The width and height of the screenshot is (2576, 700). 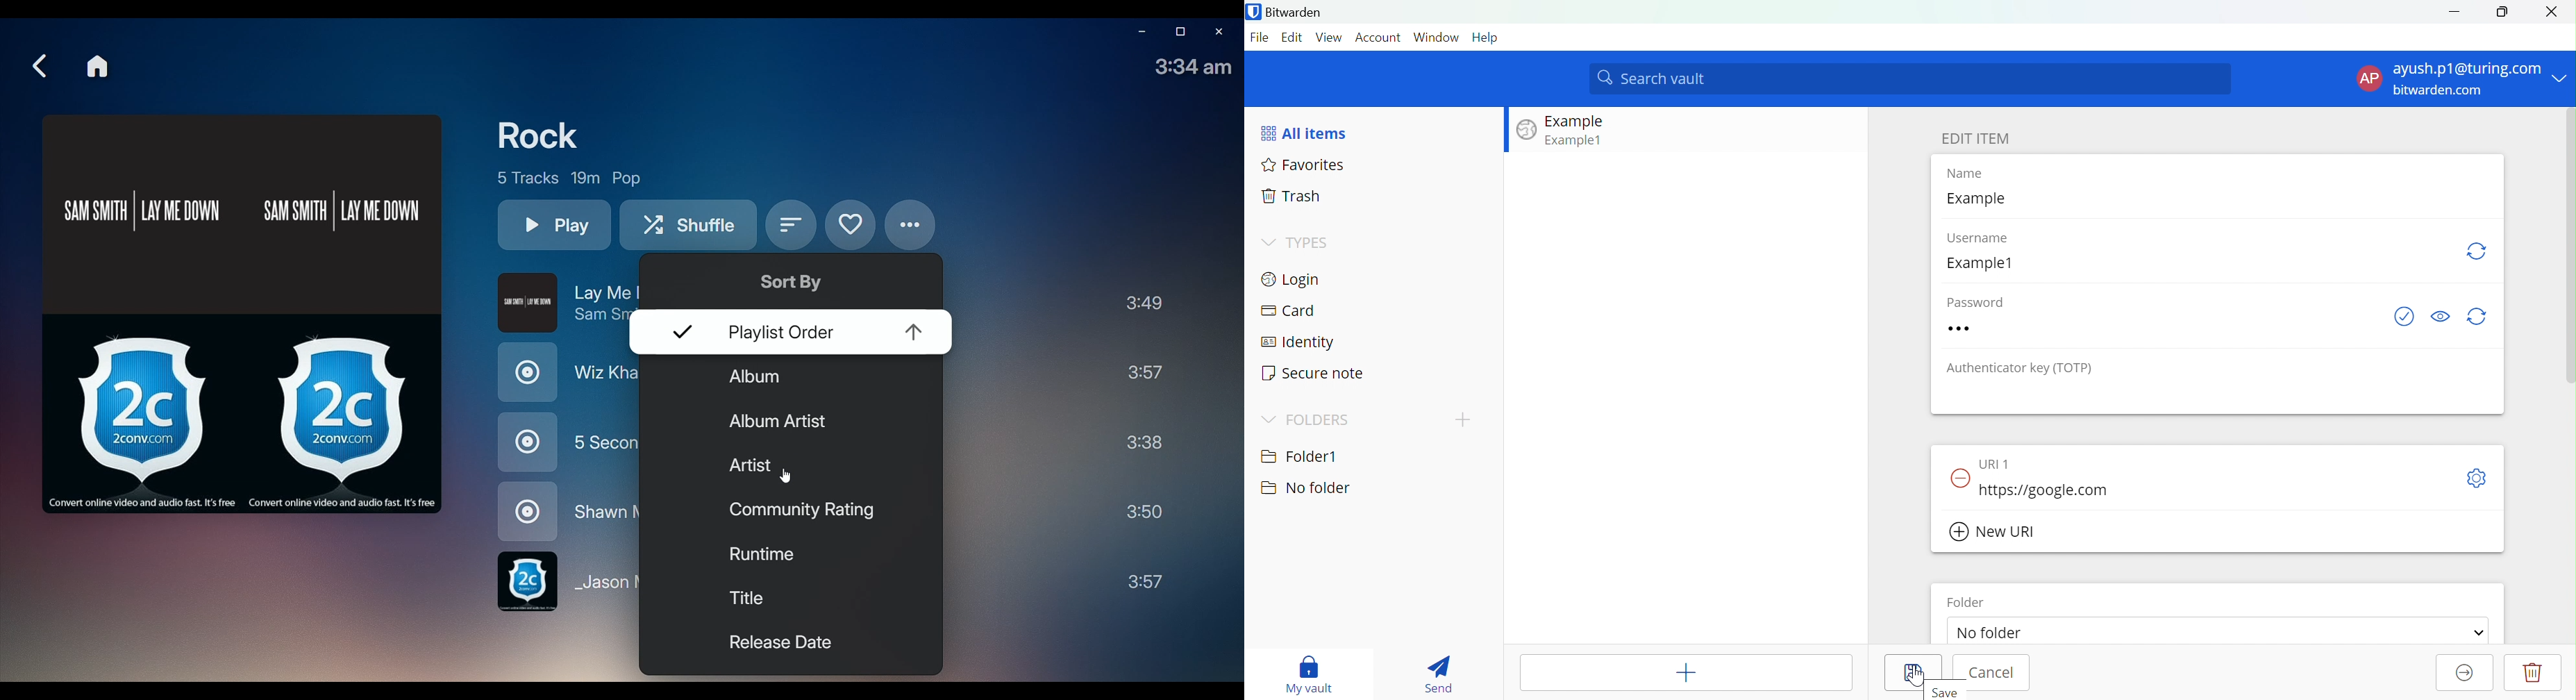 I want to click on Folder, so click(x=1967, y=602).